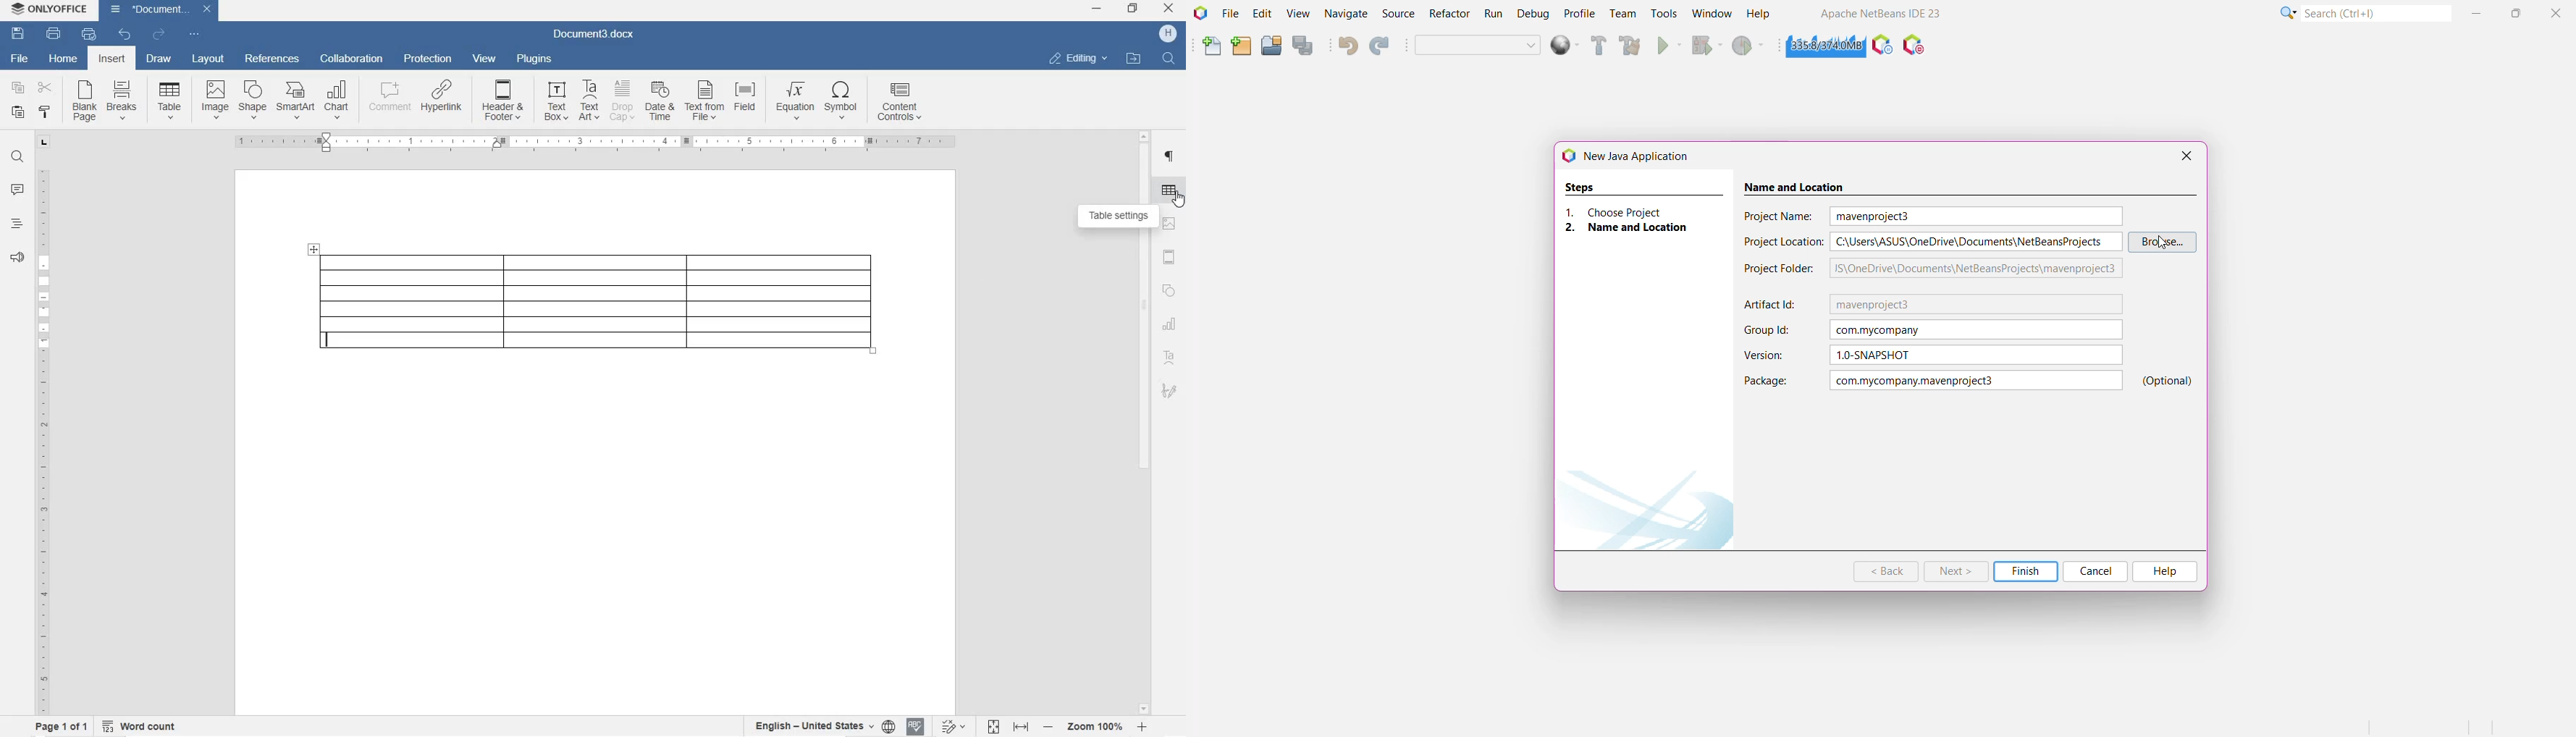 The width and height of the screenshot is (2576, 756). What do you see at coordinates (53, 34) in the screenshot?
I see `PRINT` at bounding box center [53, 34].